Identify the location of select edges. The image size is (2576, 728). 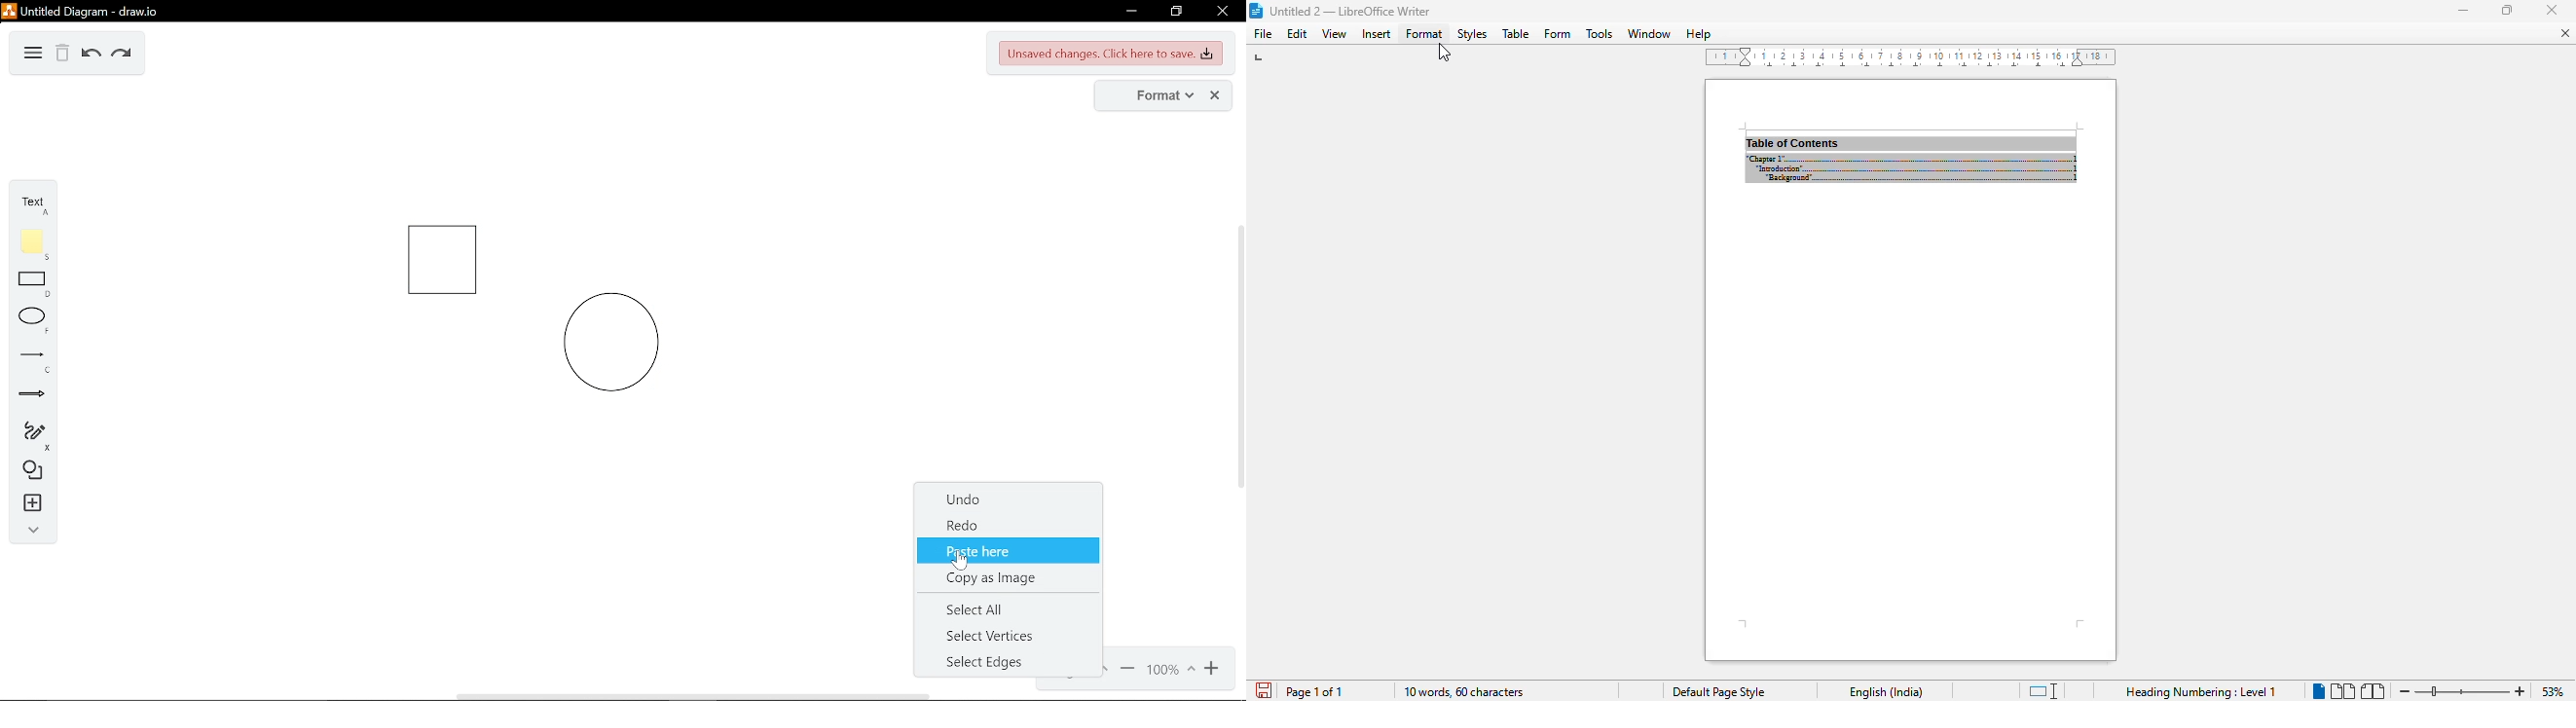
(1011, 660).